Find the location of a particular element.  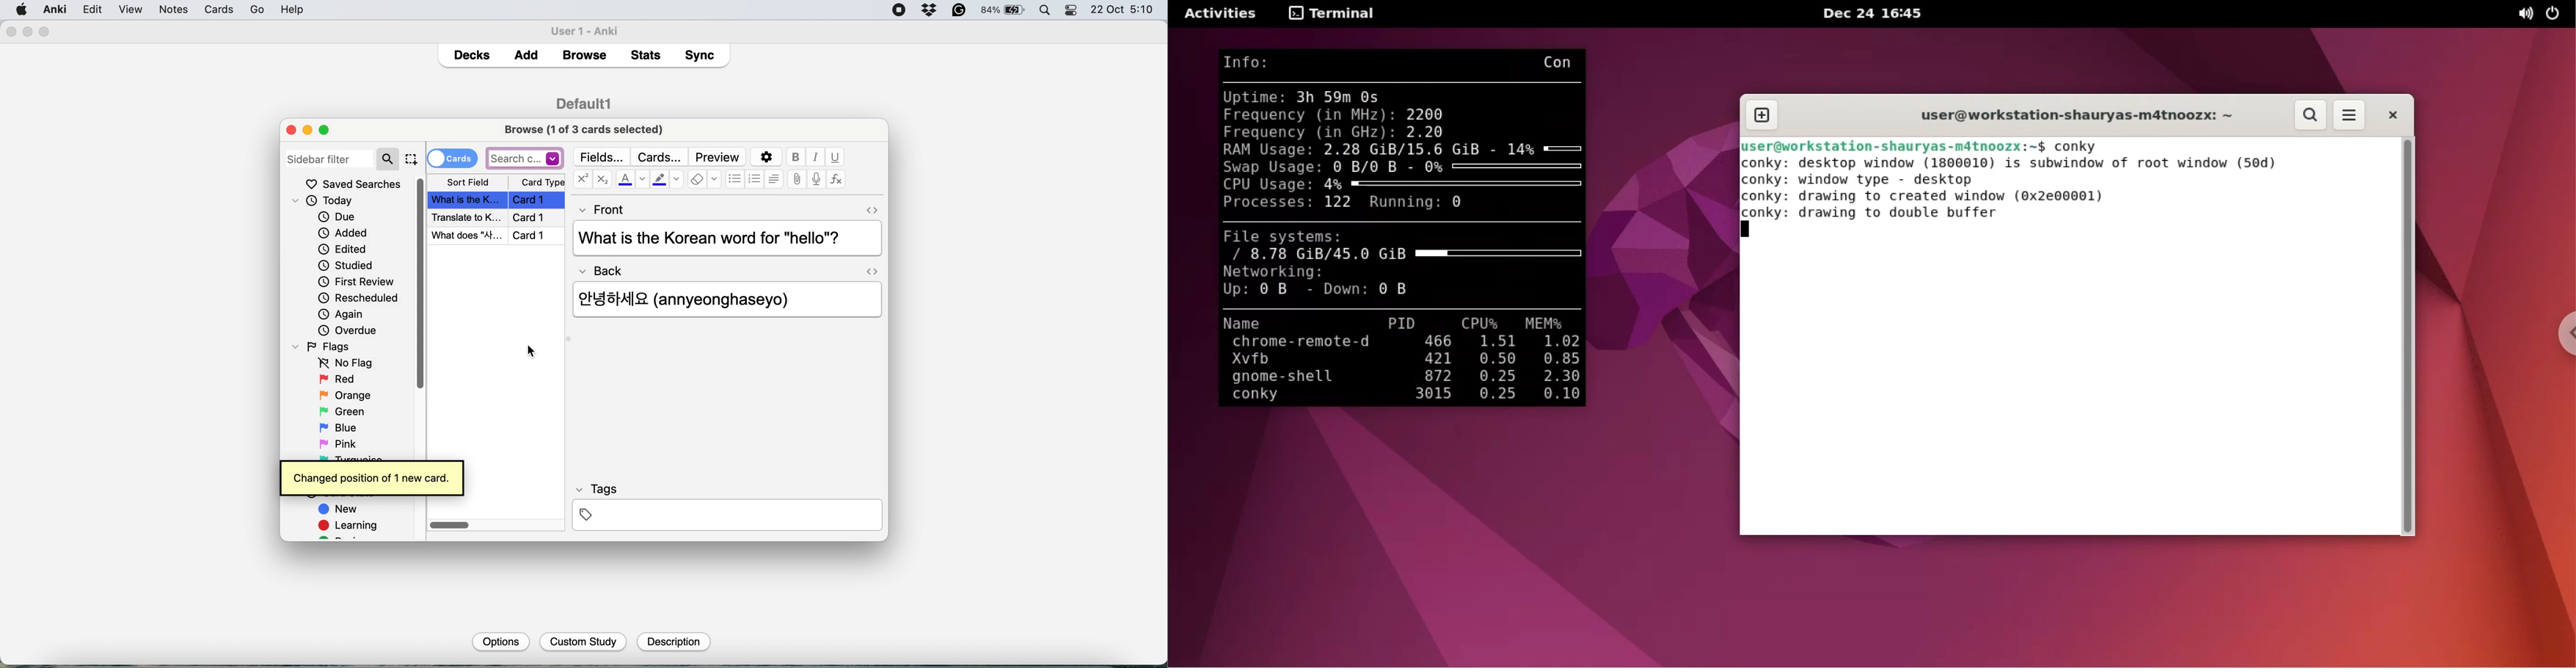

file is located at coordinates (91, 10).